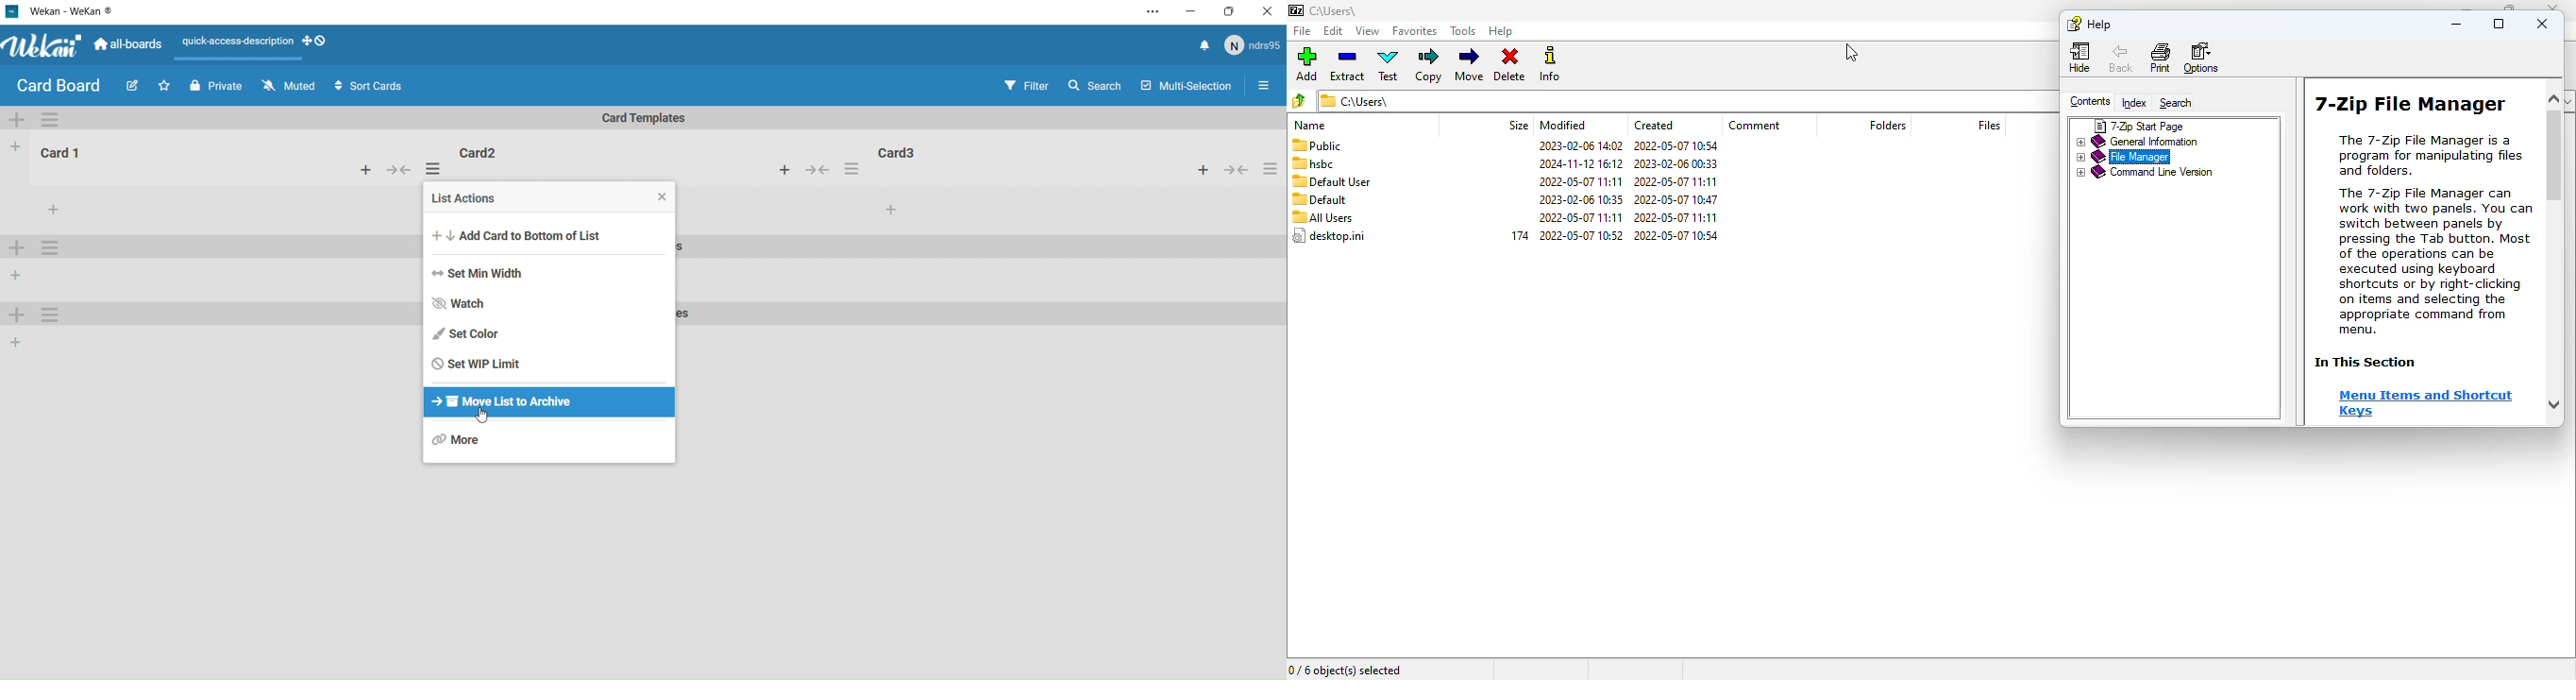 This screenshot has height=700, width=2576. I want to click on delete, so click(1513, 66).